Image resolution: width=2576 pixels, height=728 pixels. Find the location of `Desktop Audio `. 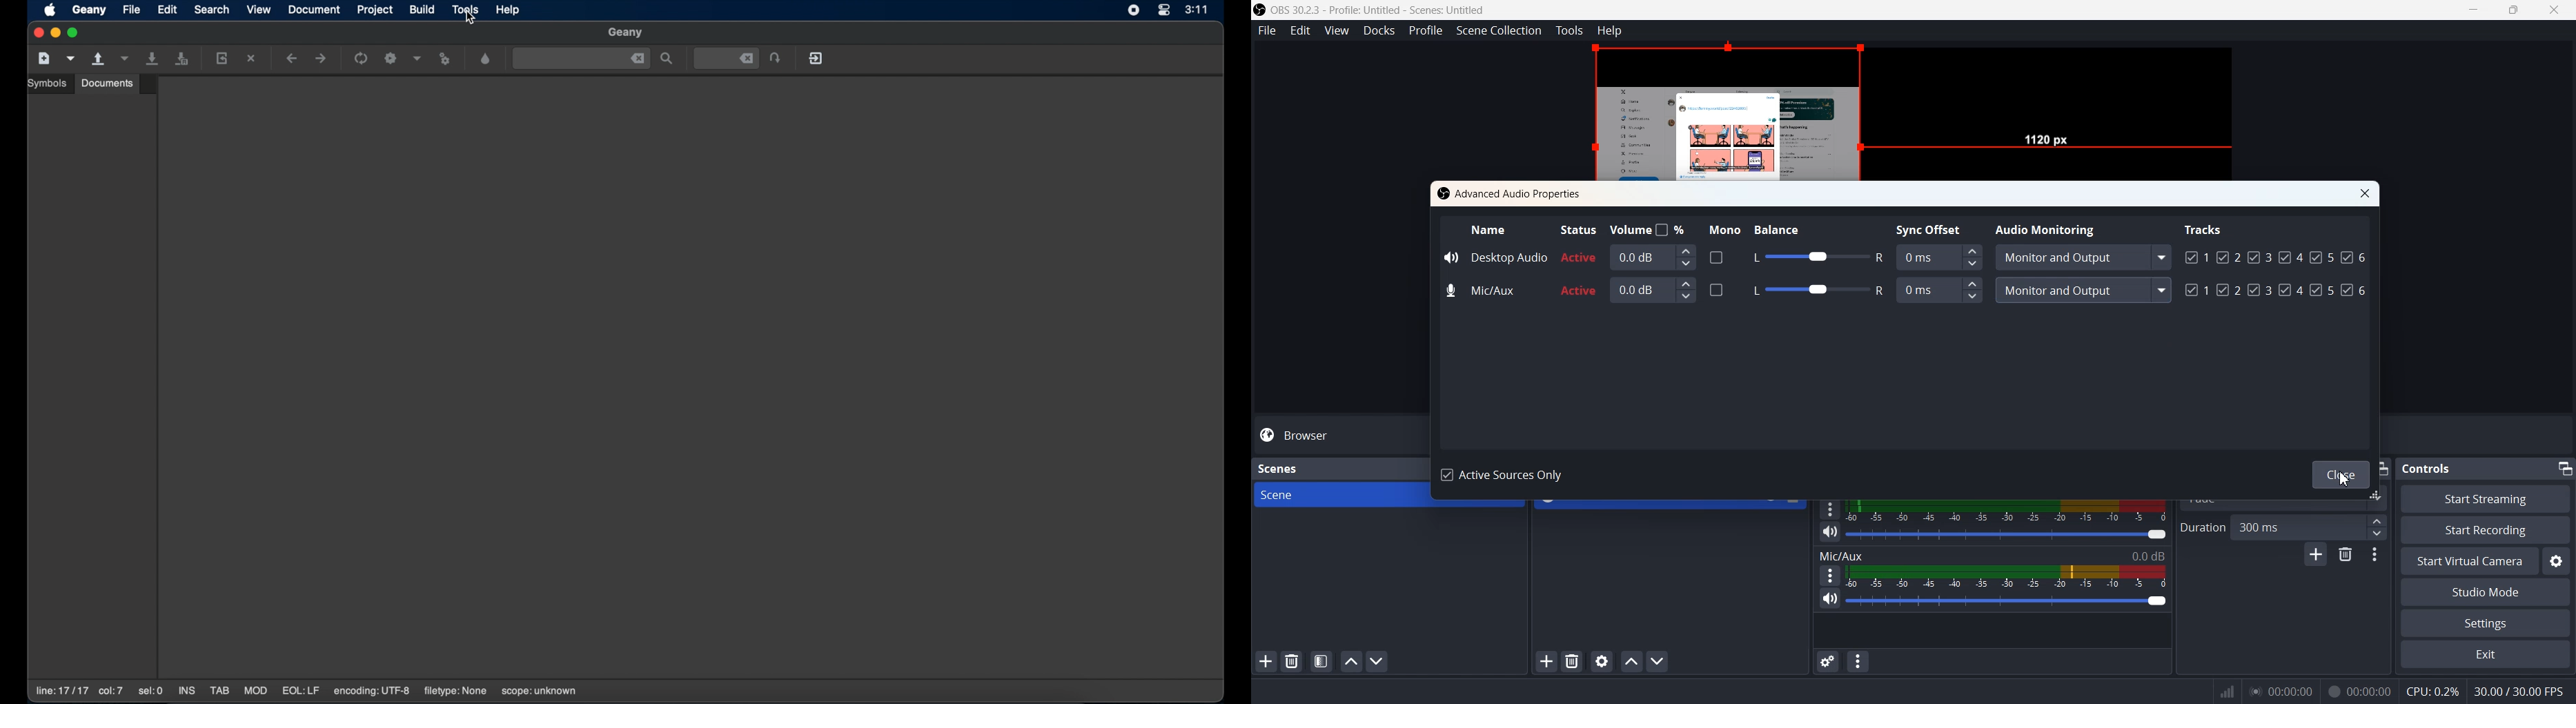

Desktop Audio  is located at coordinates (1495, 256).